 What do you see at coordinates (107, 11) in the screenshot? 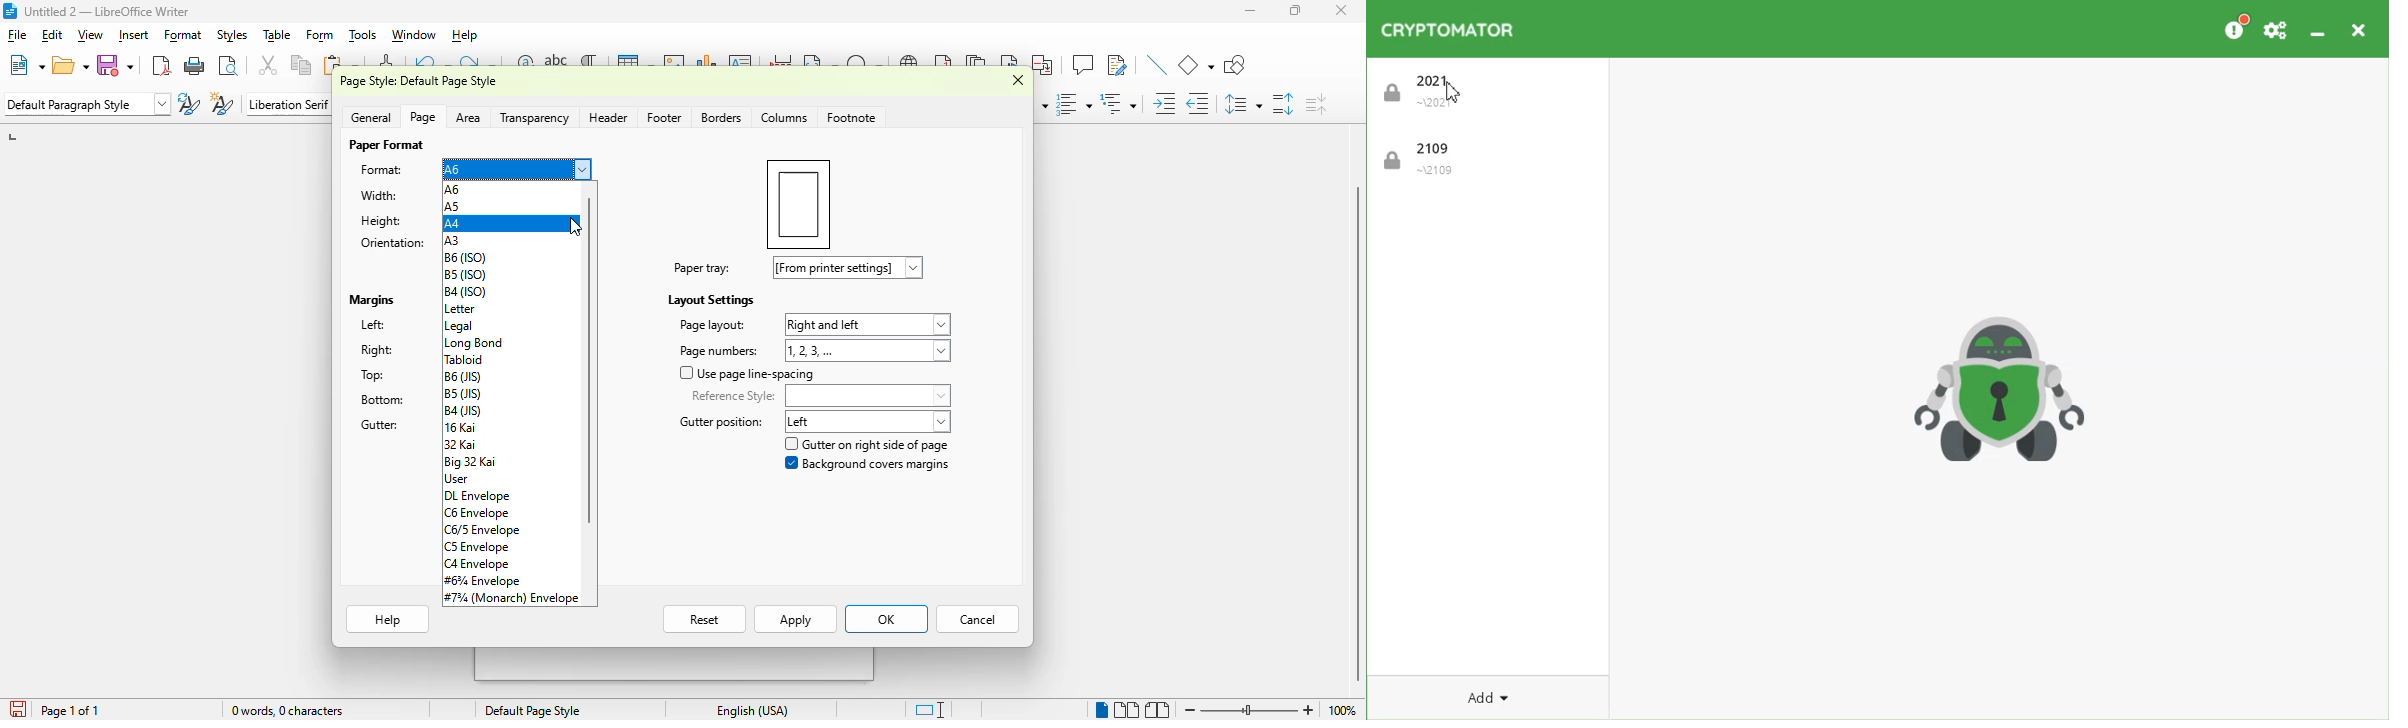
I see `title` at bounding box center [107, 11].